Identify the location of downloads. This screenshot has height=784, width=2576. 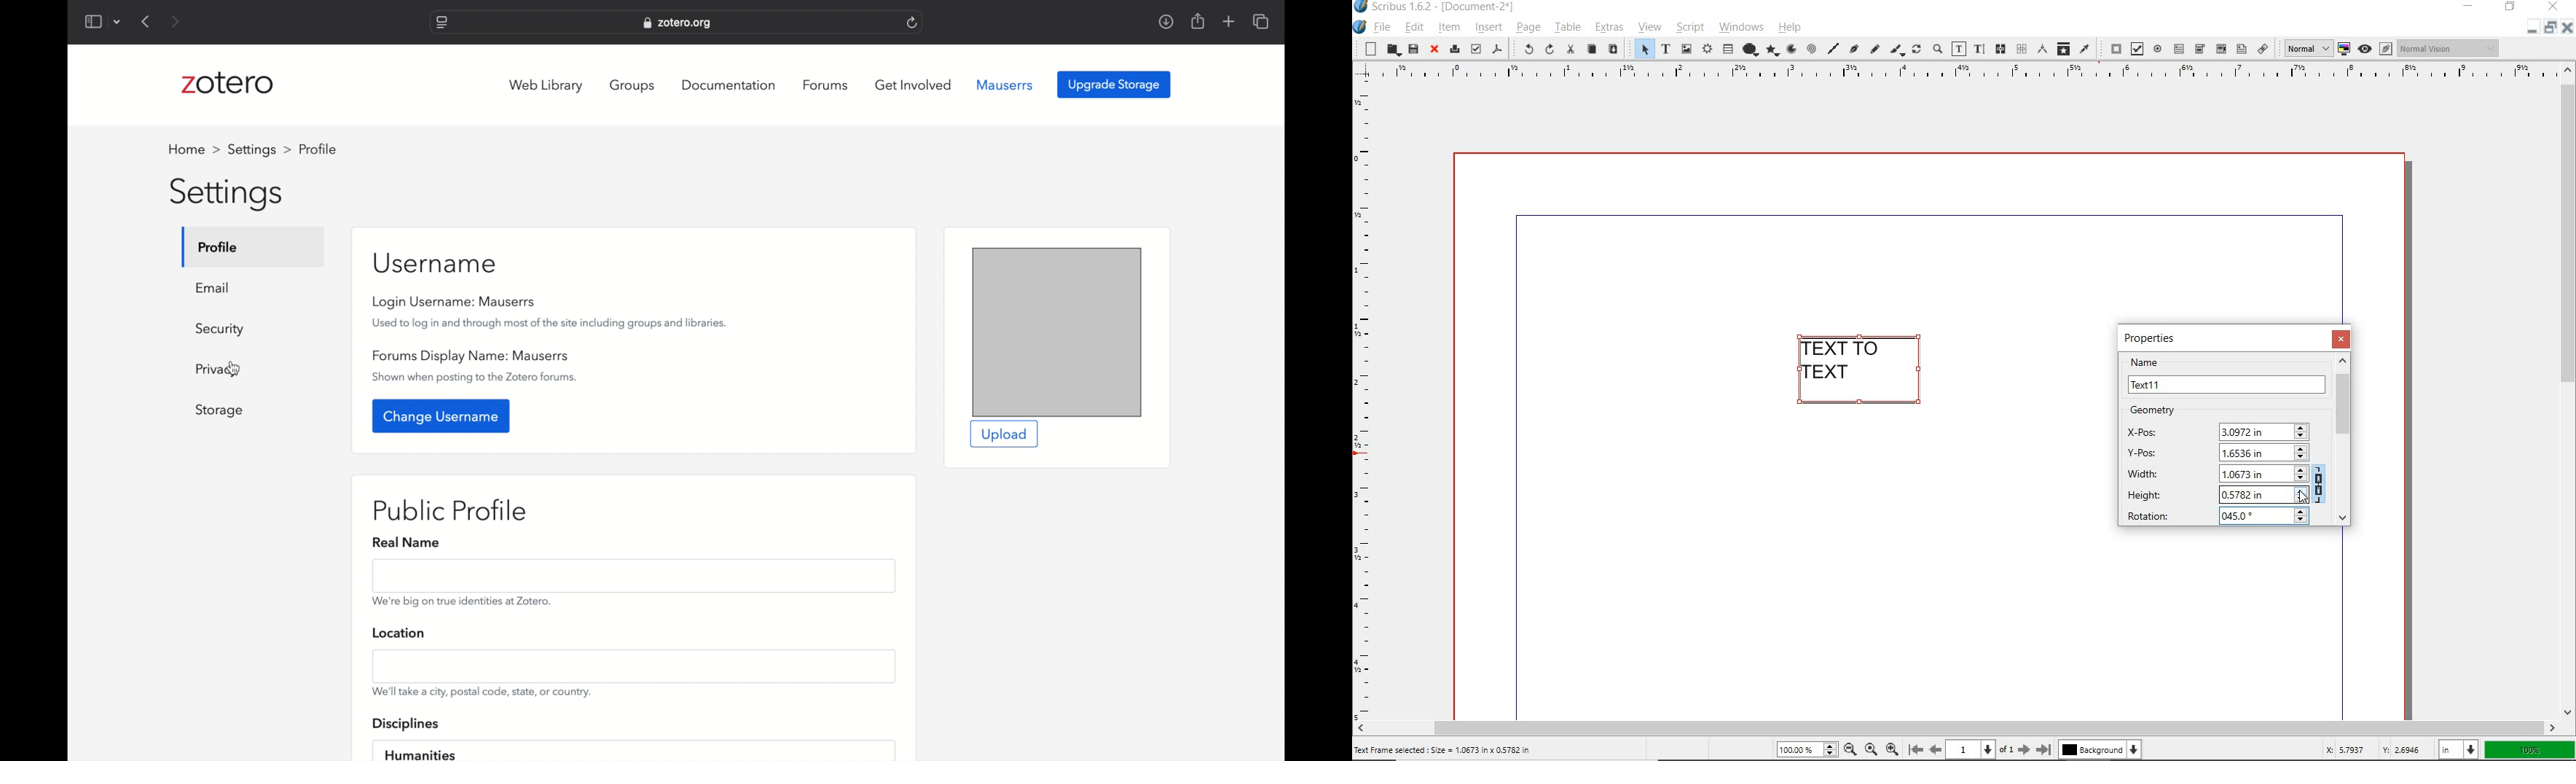
(1166, 21).